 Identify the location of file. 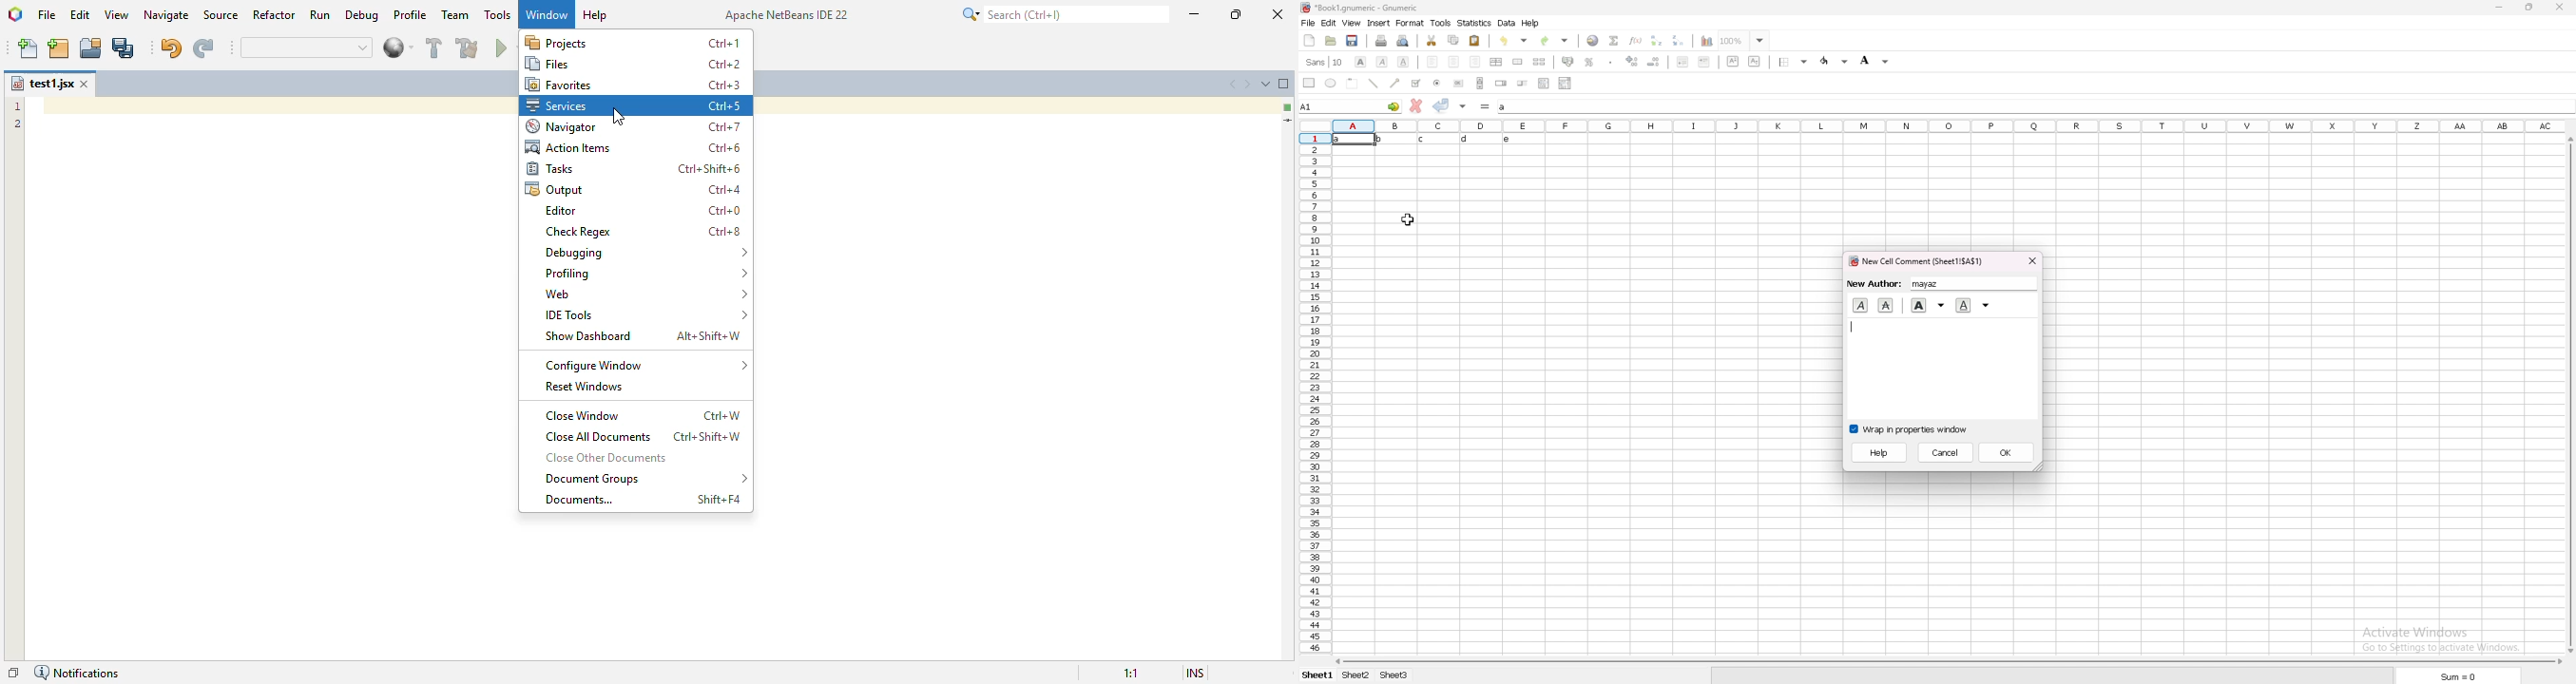
(1308, 23).